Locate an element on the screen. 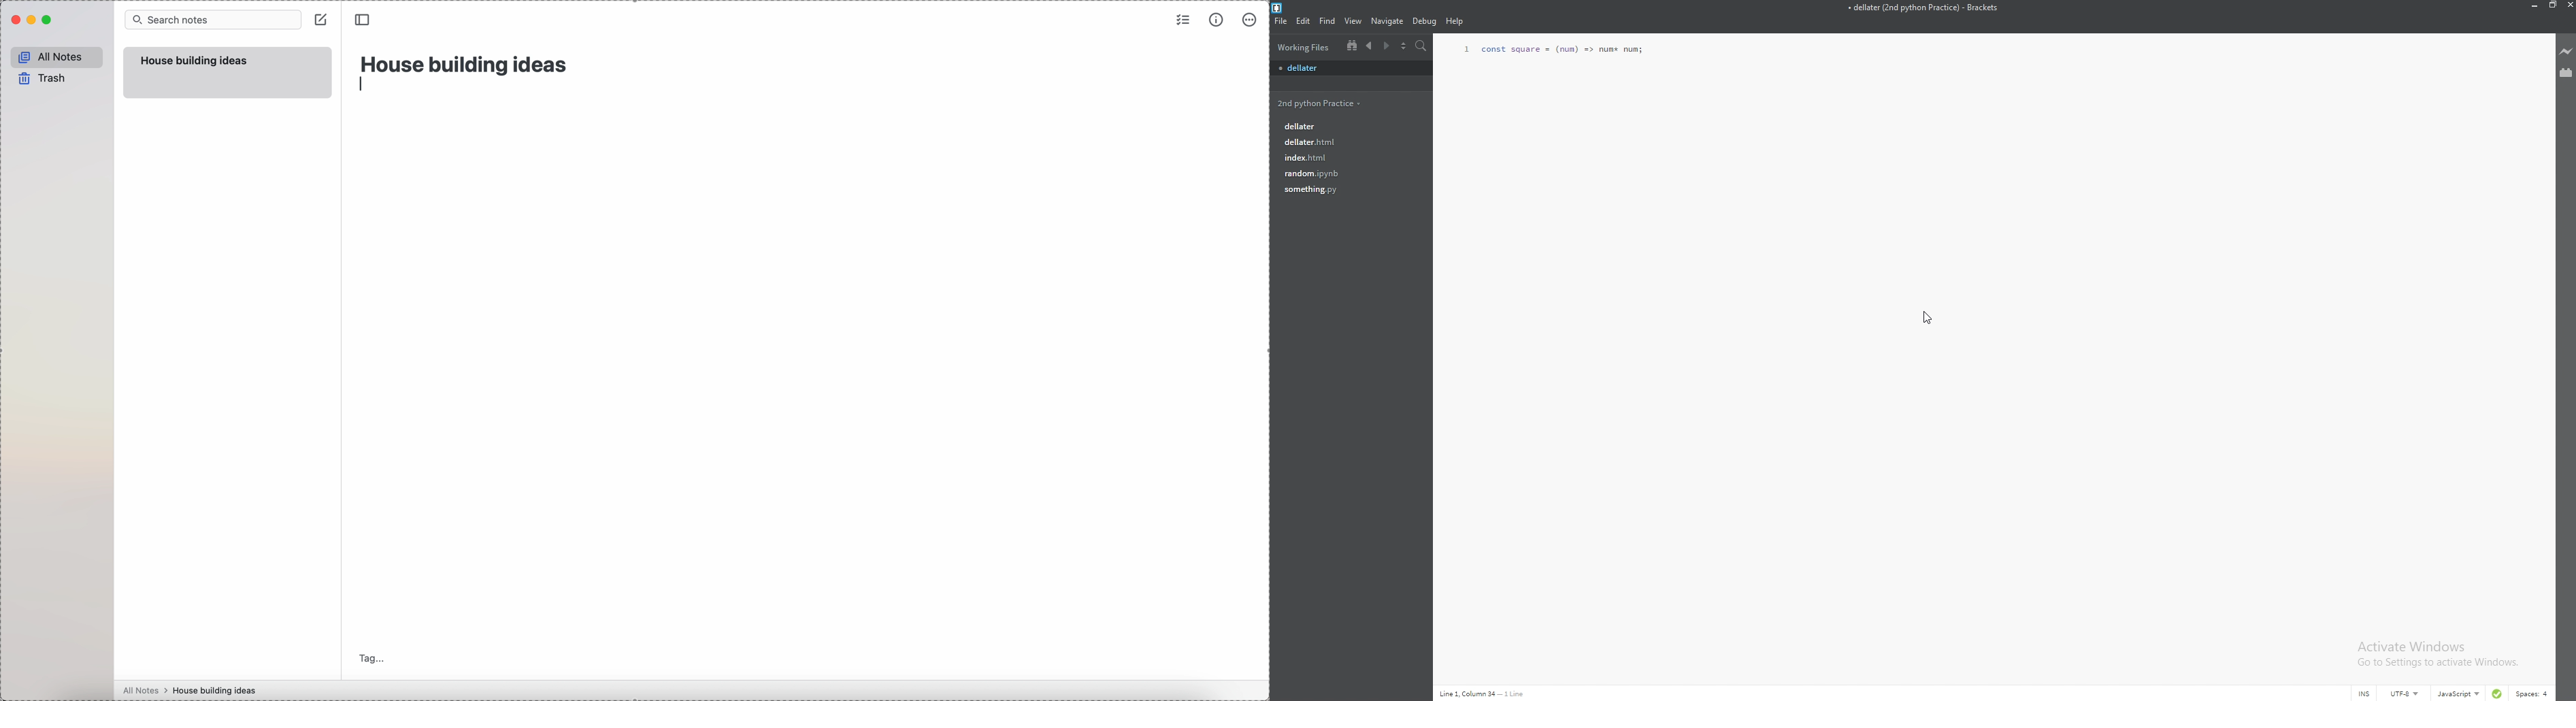 The height and width of the screenshot is (728, 2576). view is located at coordinates (1353, 21).